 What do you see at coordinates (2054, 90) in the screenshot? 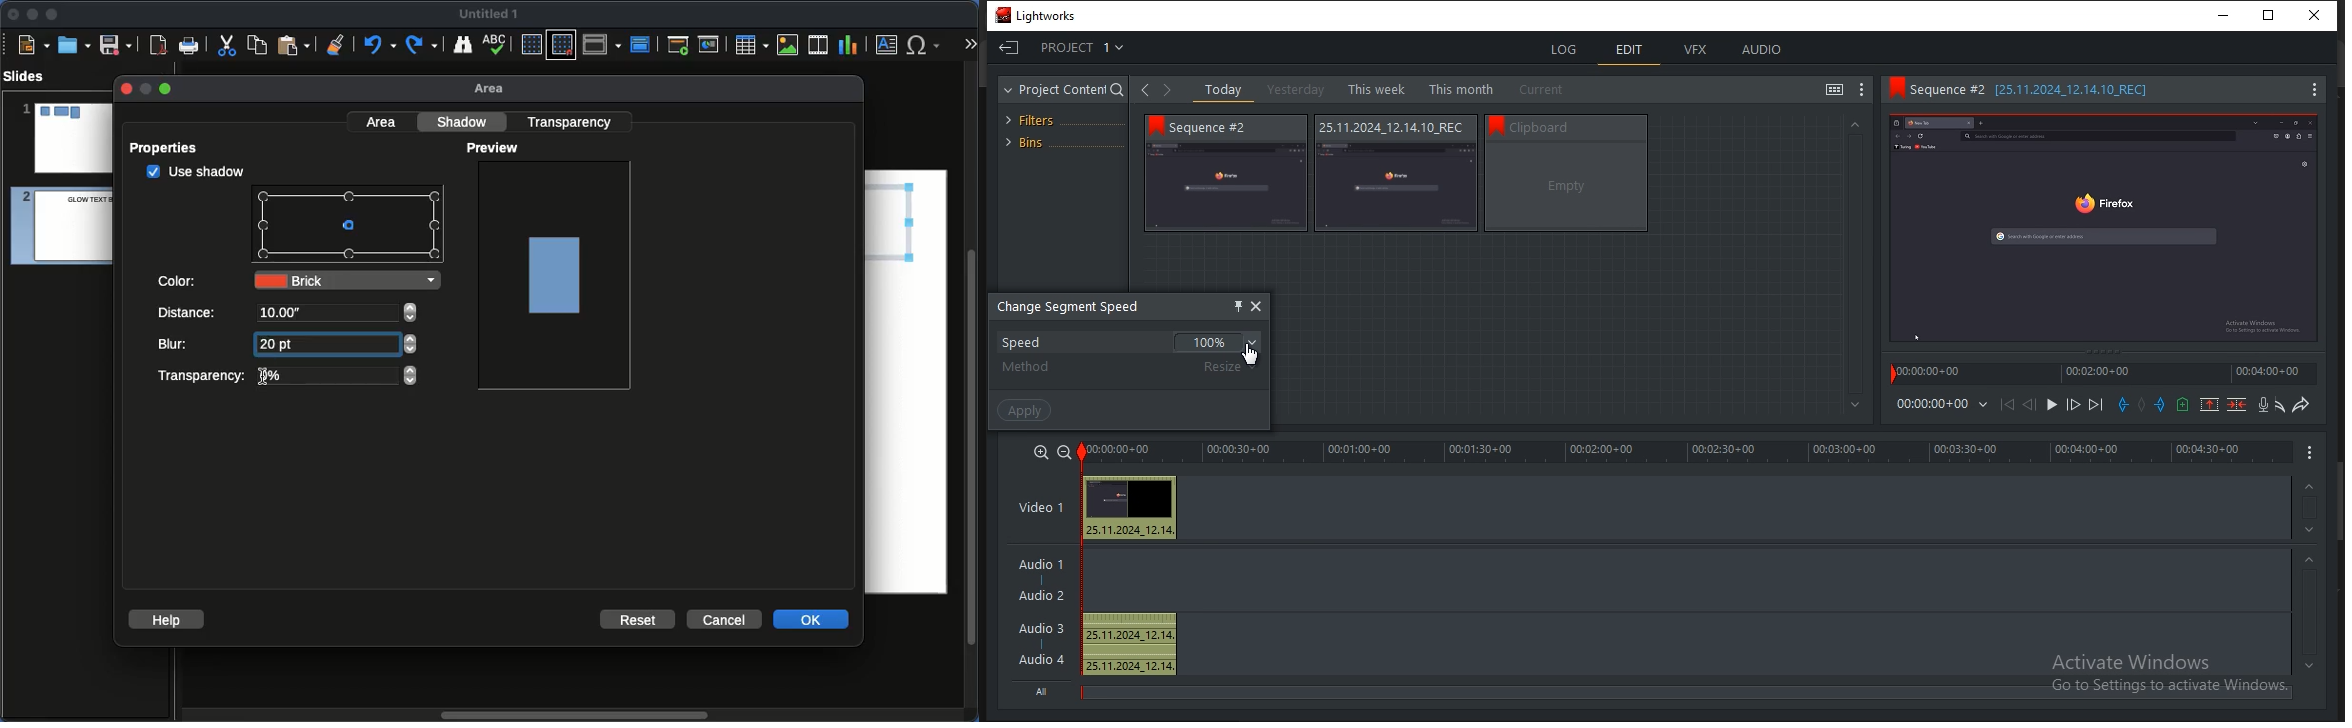
I see `Sequence information` at bounding box center [2054, 90].